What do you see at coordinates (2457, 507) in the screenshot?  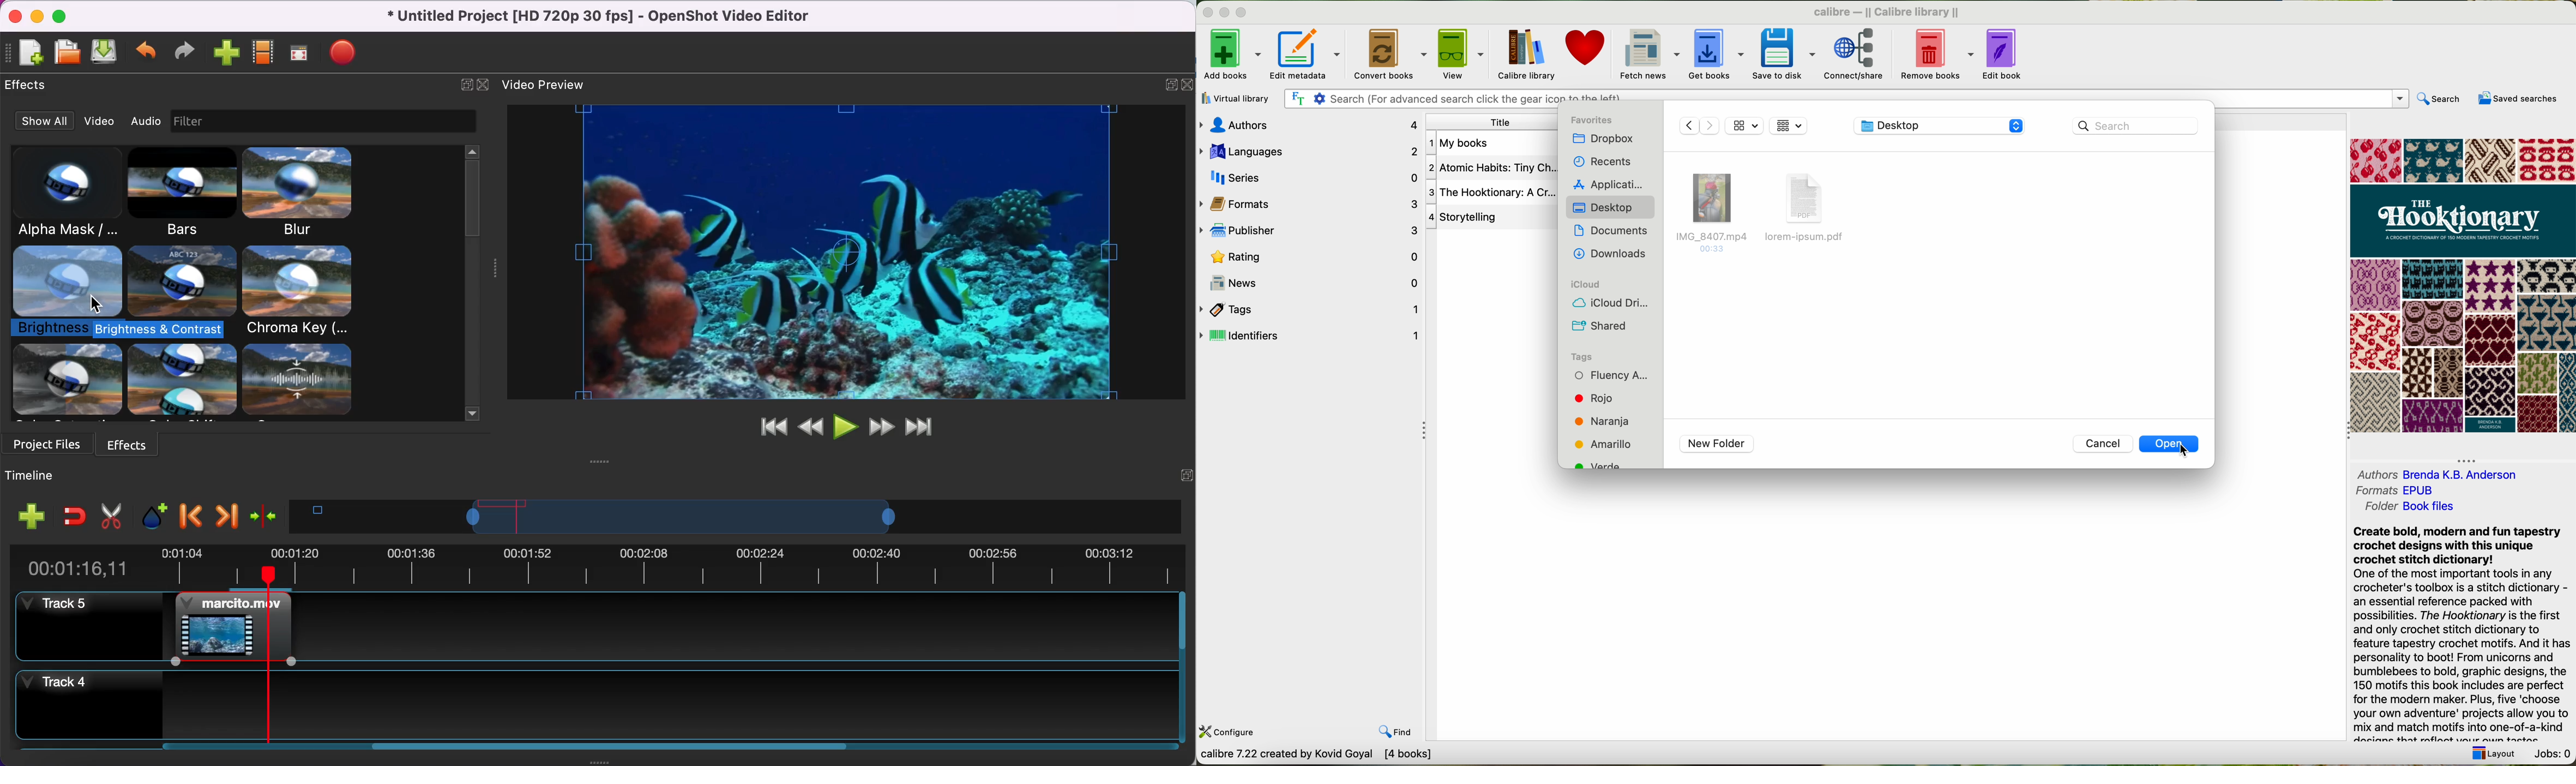 I see `Book File` at bounding box center [2457, 507].